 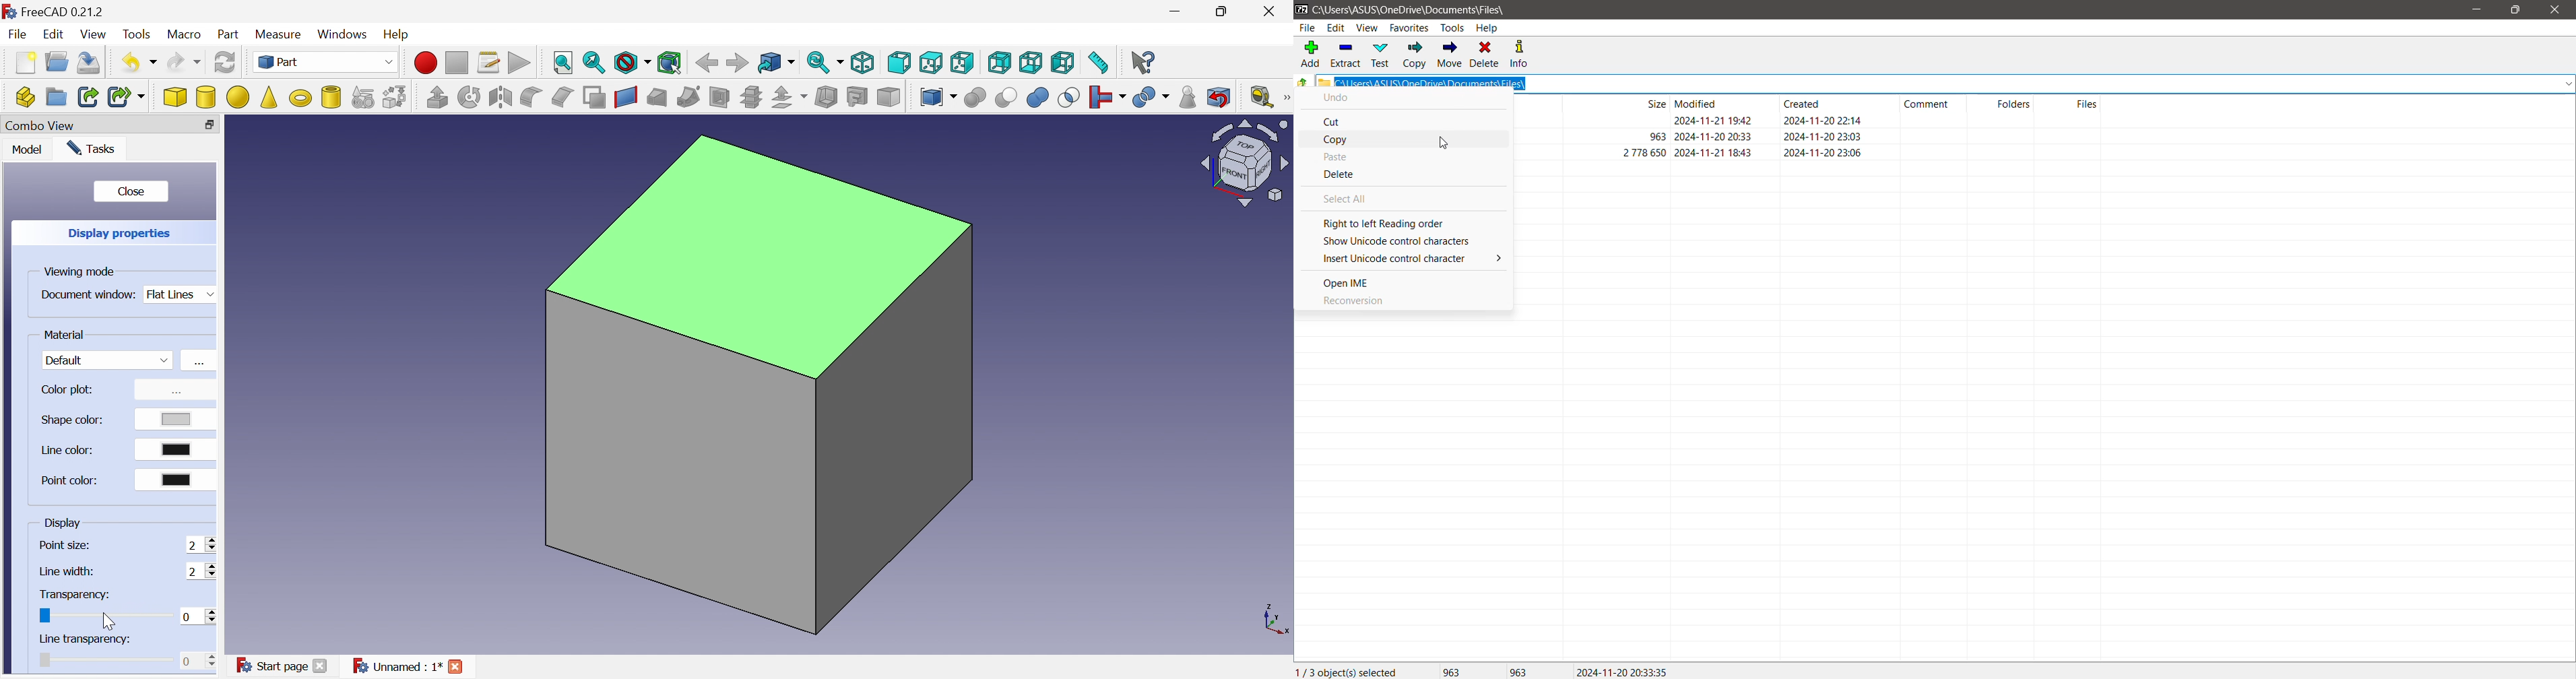 I want to click on Close, so click(x=211, y=125).